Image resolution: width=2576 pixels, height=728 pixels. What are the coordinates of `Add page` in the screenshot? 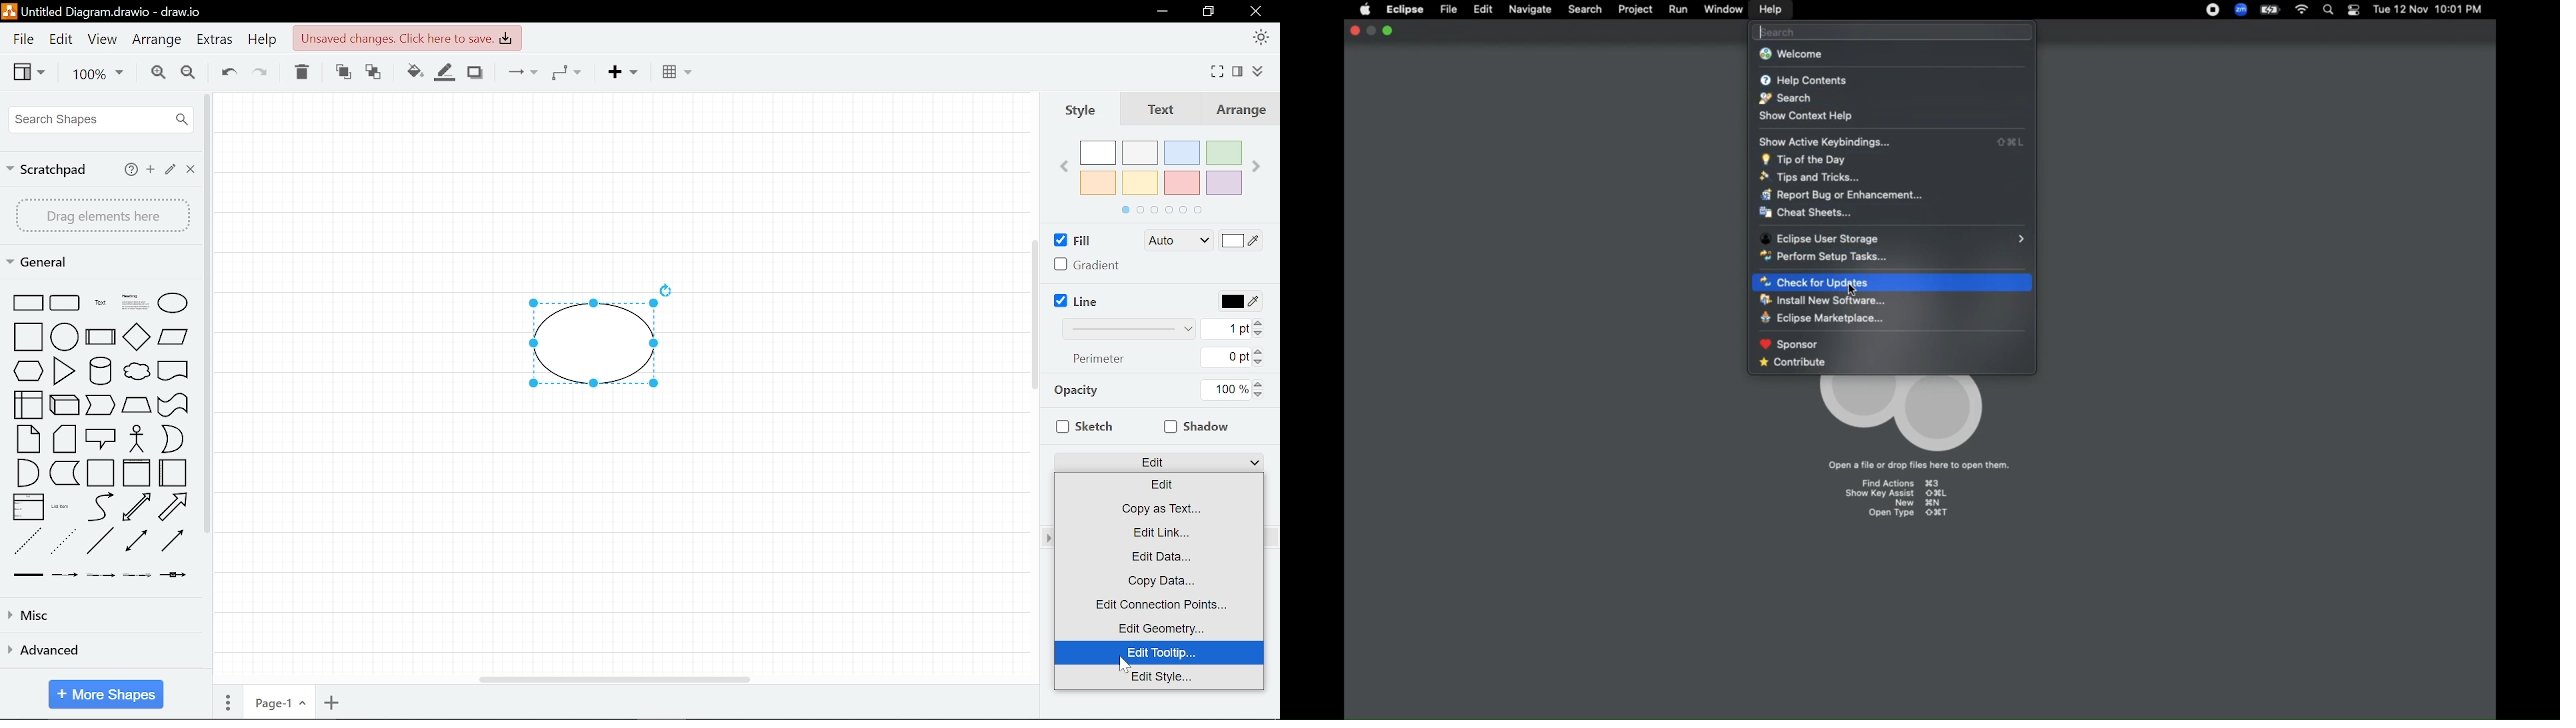 It's located at (334, 702).